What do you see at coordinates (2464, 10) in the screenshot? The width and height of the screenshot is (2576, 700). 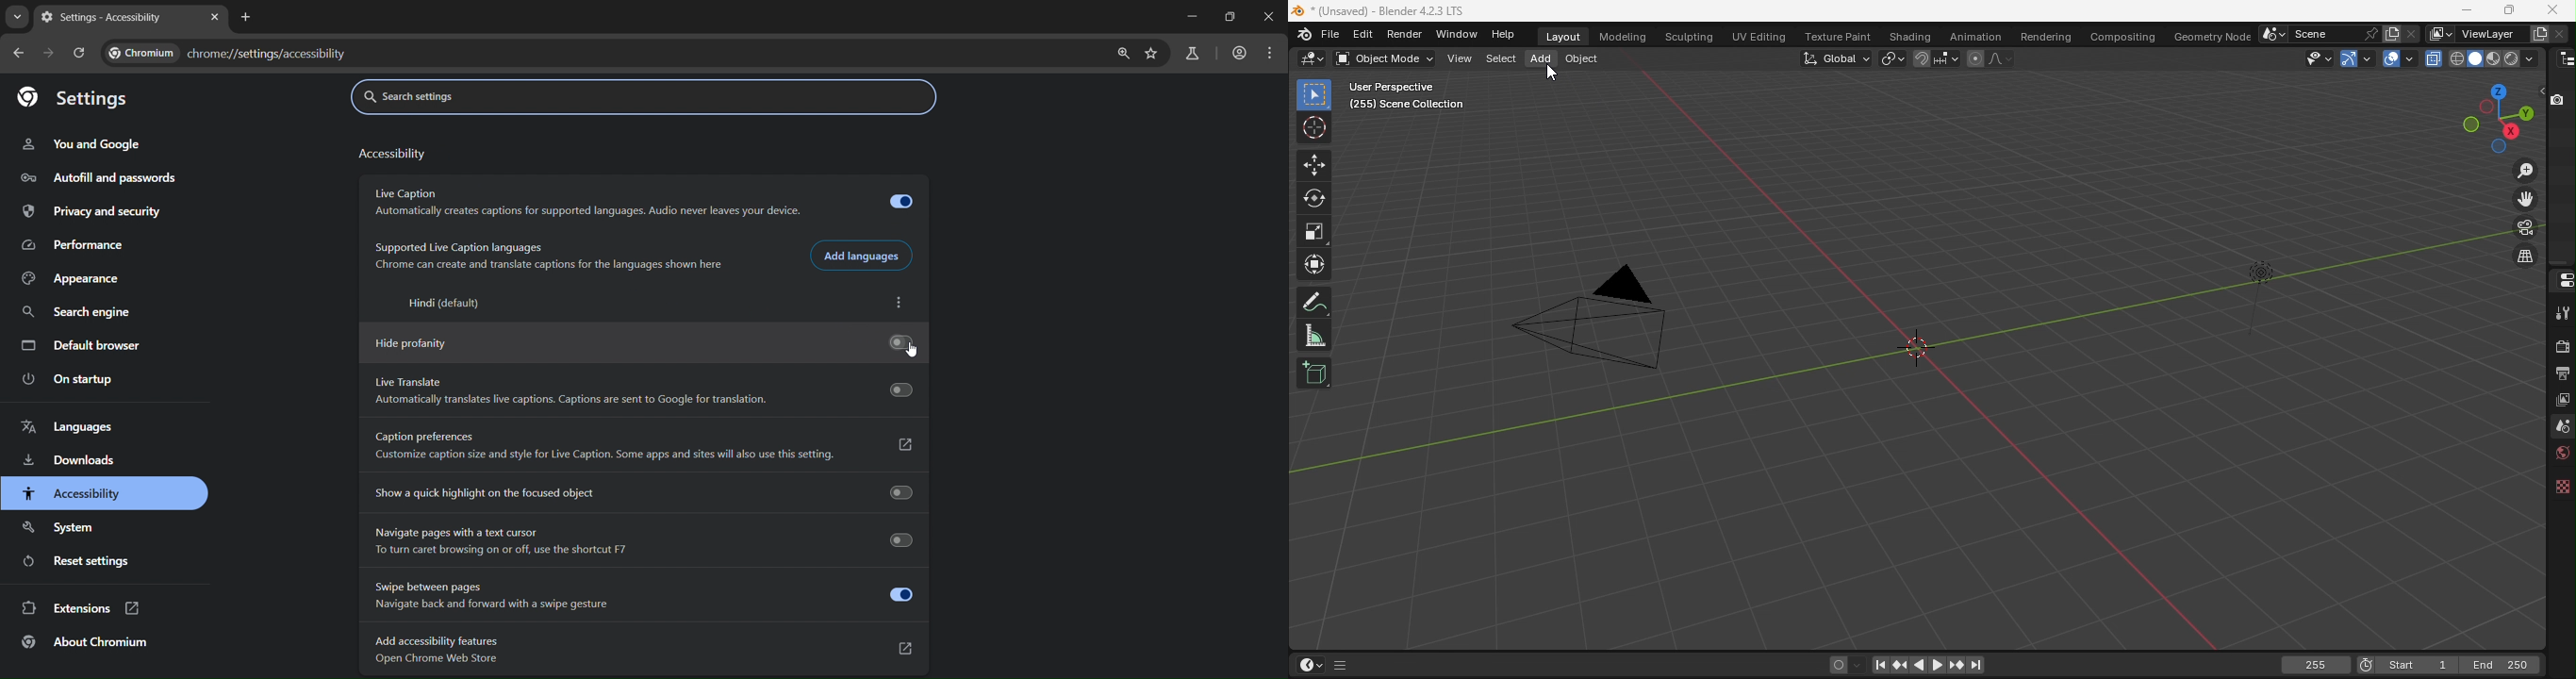 I see `Minimize` at bounding box center [2464, 10].